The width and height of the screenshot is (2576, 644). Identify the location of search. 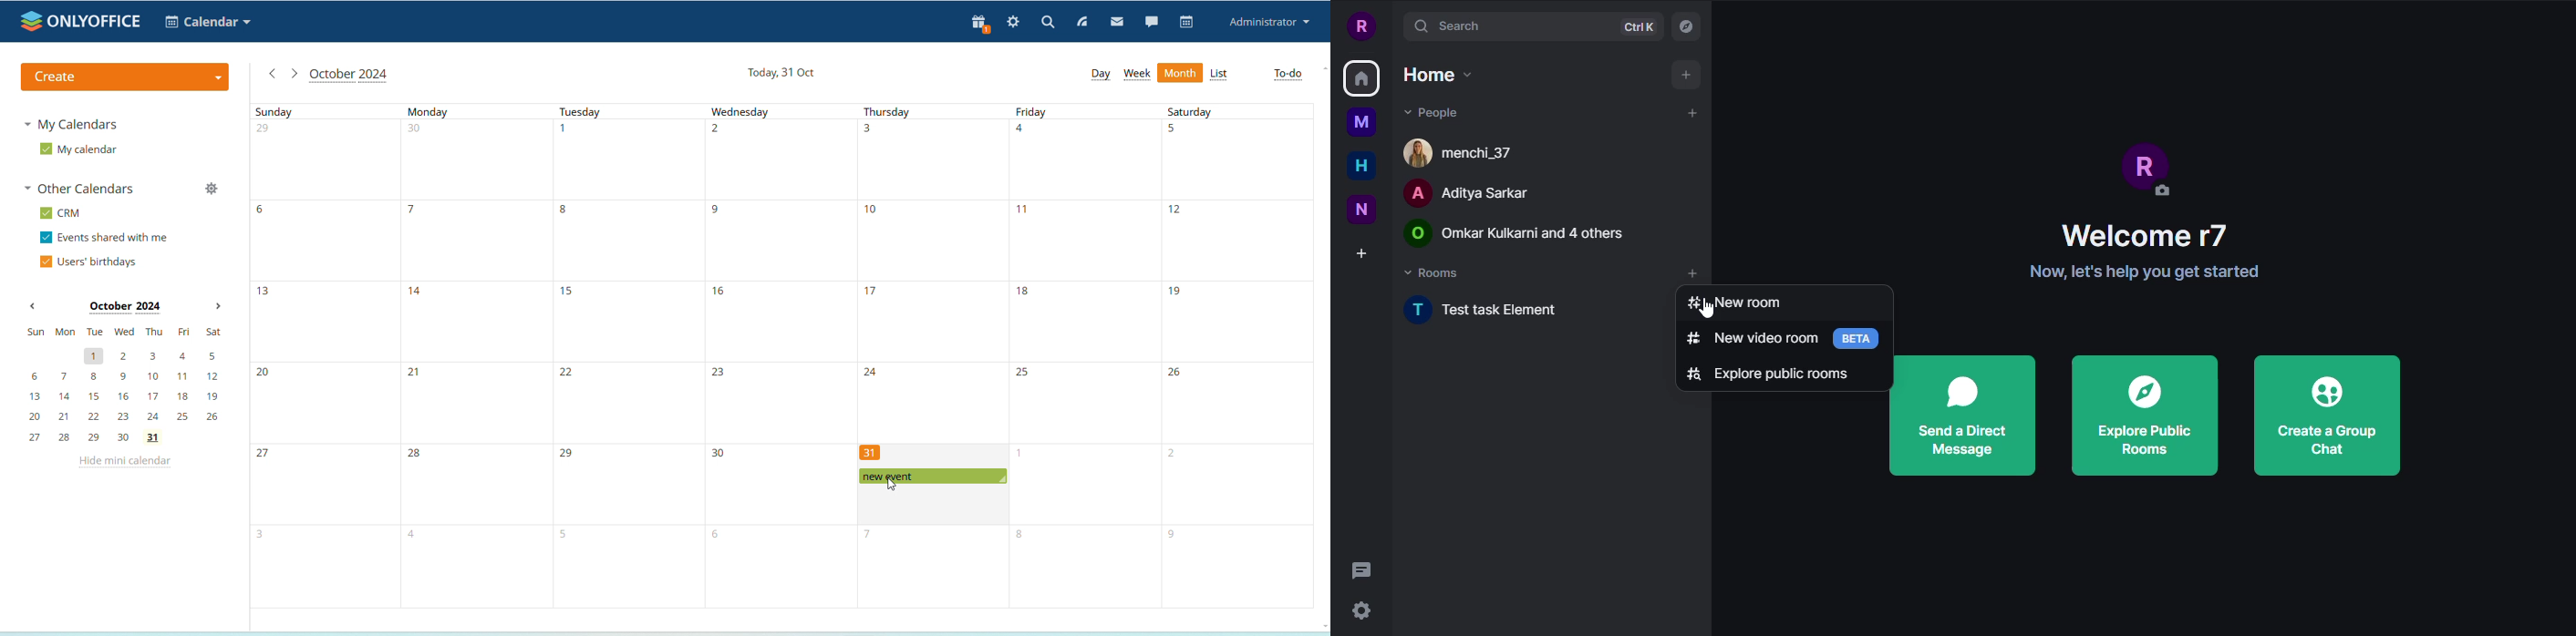
(1451, 26).